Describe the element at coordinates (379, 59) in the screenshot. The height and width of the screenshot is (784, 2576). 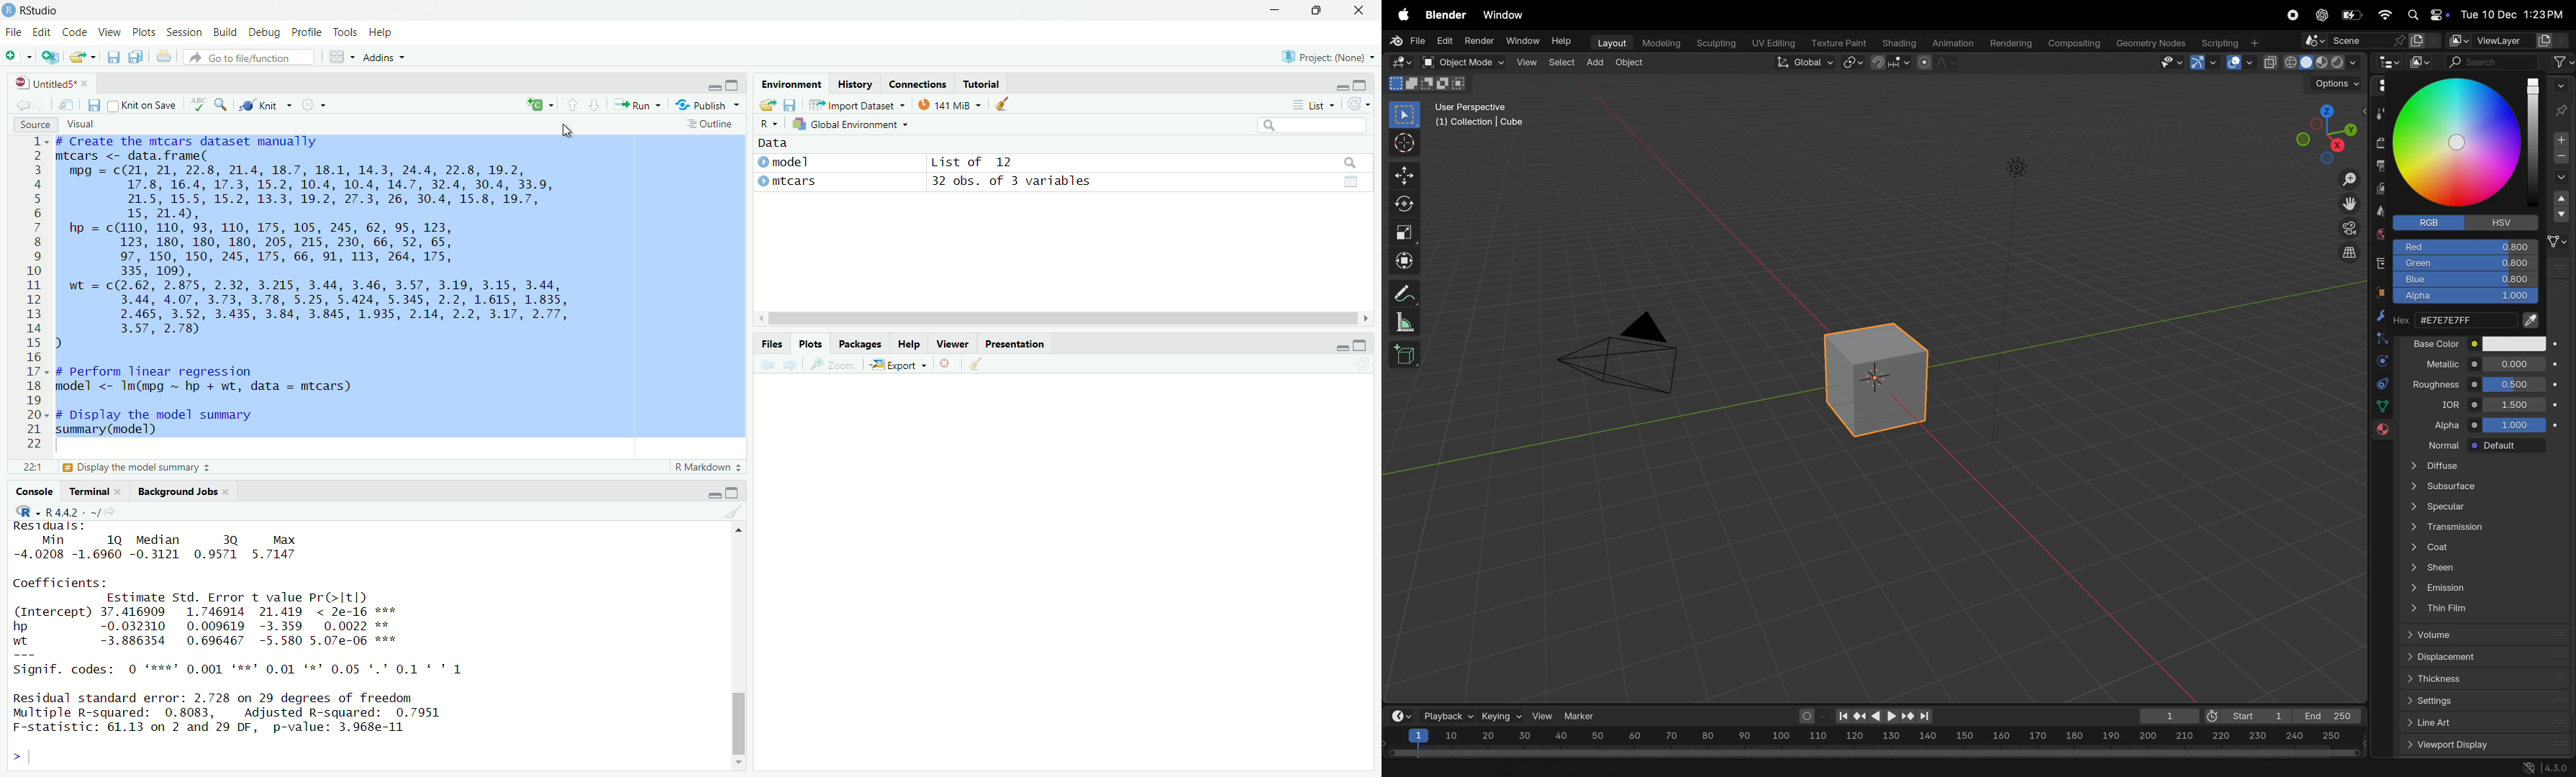
I see `Addins` at that location.